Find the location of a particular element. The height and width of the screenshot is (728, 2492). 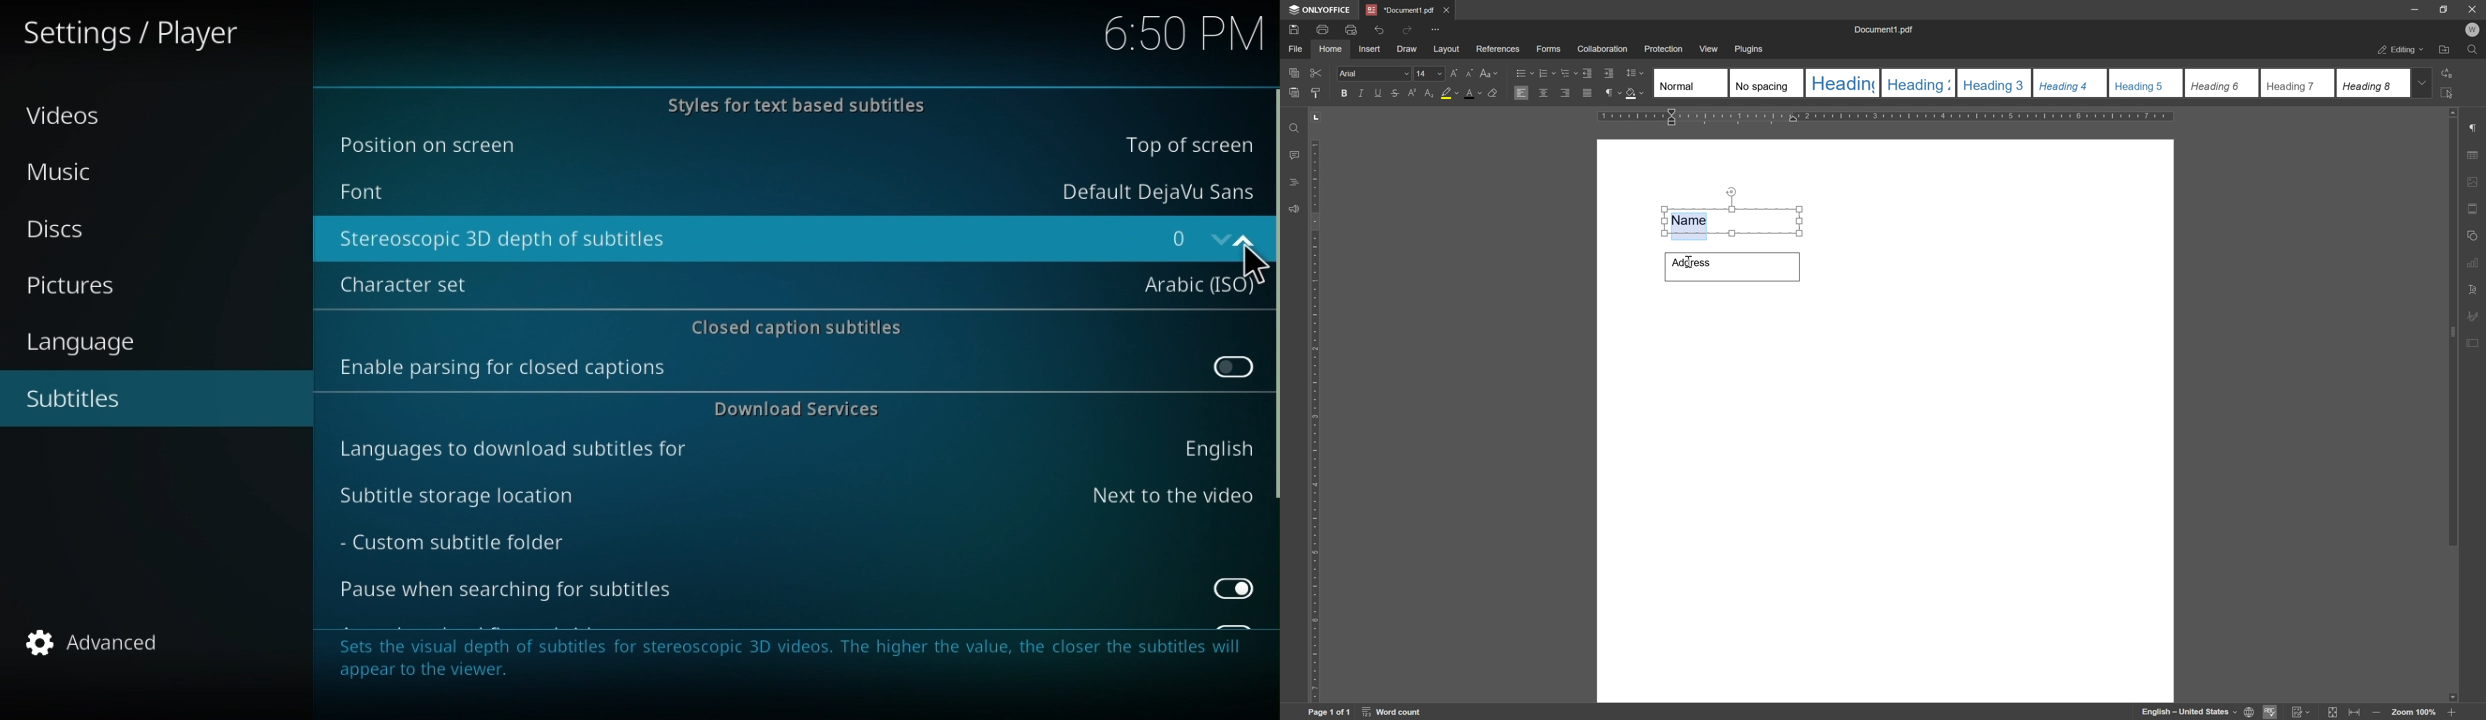

number input is located at coordinates (1197, 237).